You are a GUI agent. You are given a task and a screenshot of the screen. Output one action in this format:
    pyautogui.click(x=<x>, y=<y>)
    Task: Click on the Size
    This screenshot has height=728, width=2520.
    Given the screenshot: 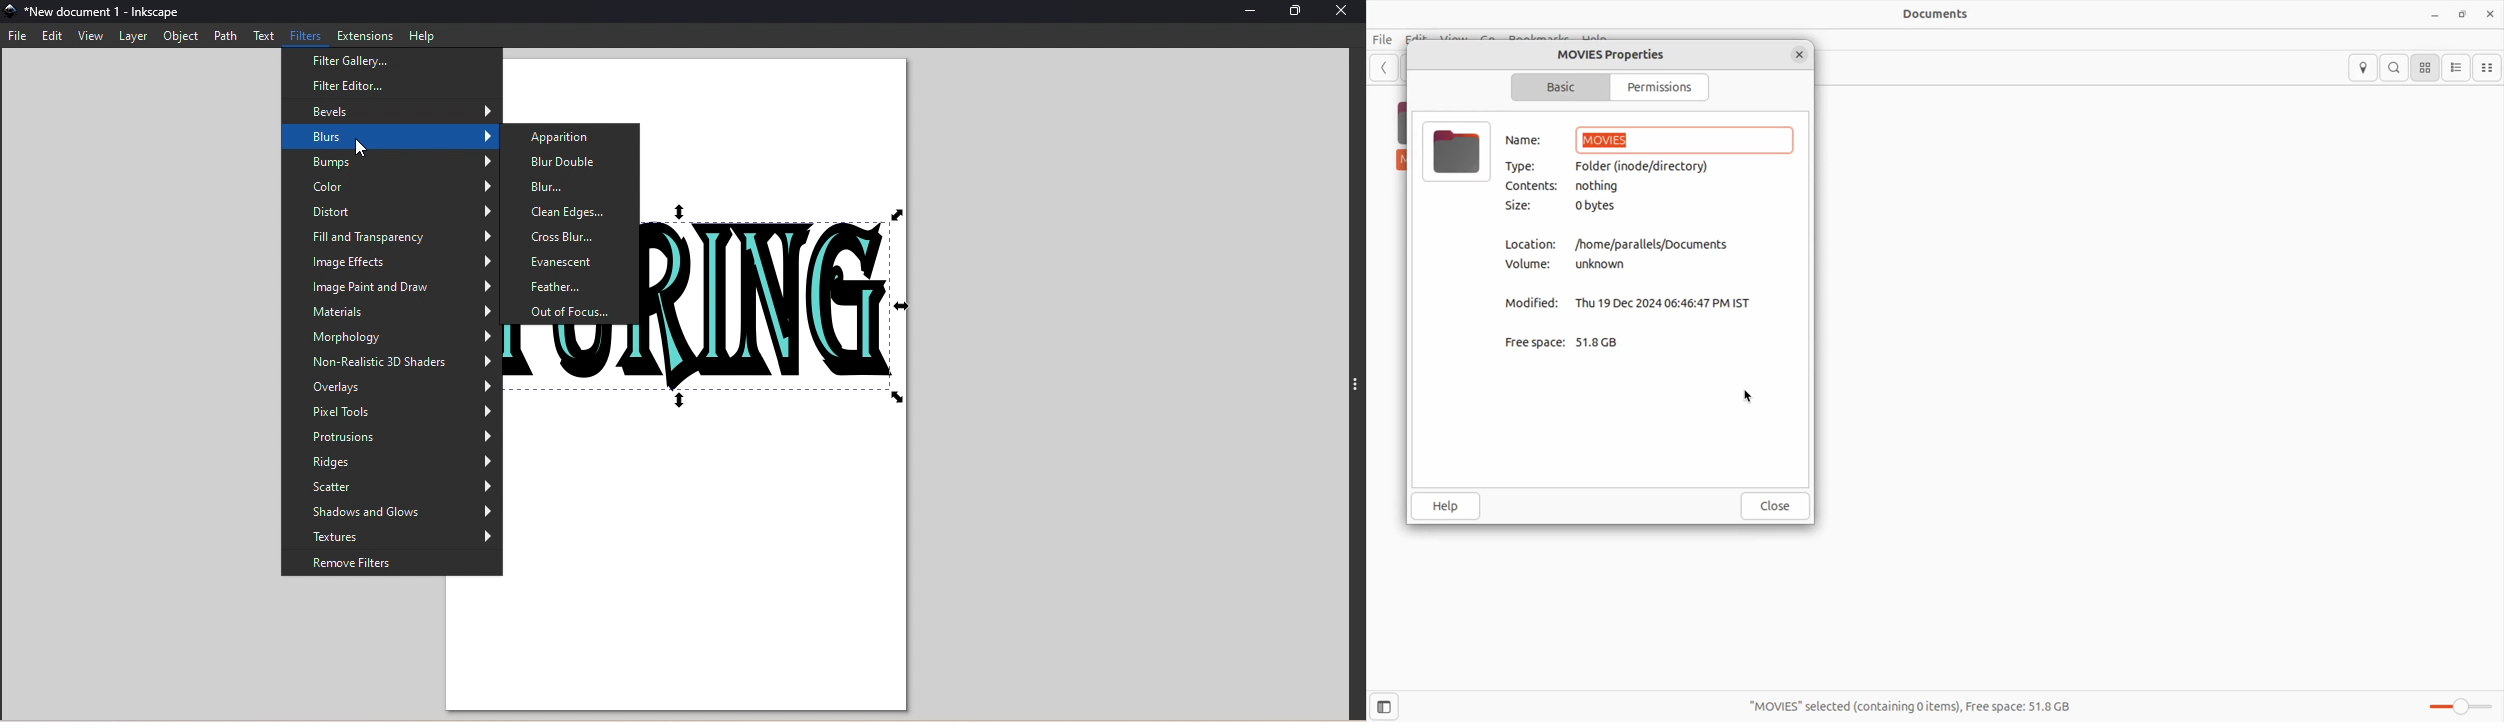 What is the action you would take?
    pyautogui.click(x=1521, y=206)
    